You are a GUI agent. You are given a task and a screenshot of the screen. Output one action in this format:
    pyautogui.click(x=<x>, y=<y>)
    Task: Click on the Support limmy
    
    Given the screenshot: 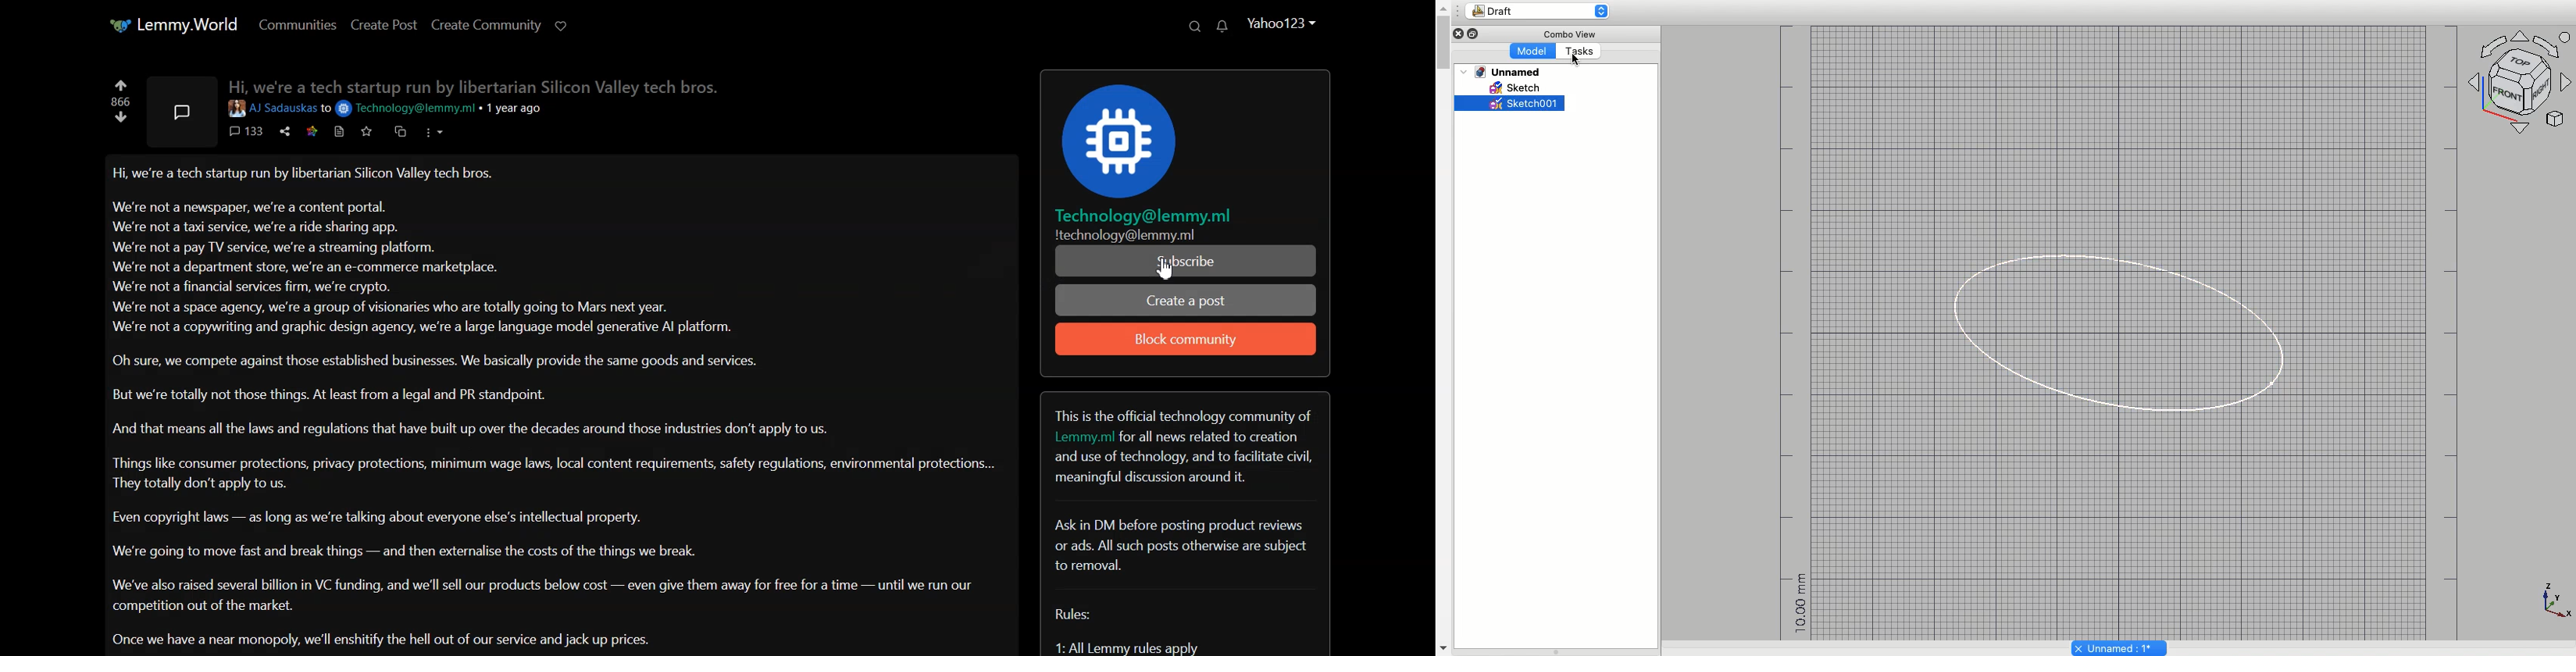 What is the action you would take?
    pyautogui.click(x=562, y=24)
    